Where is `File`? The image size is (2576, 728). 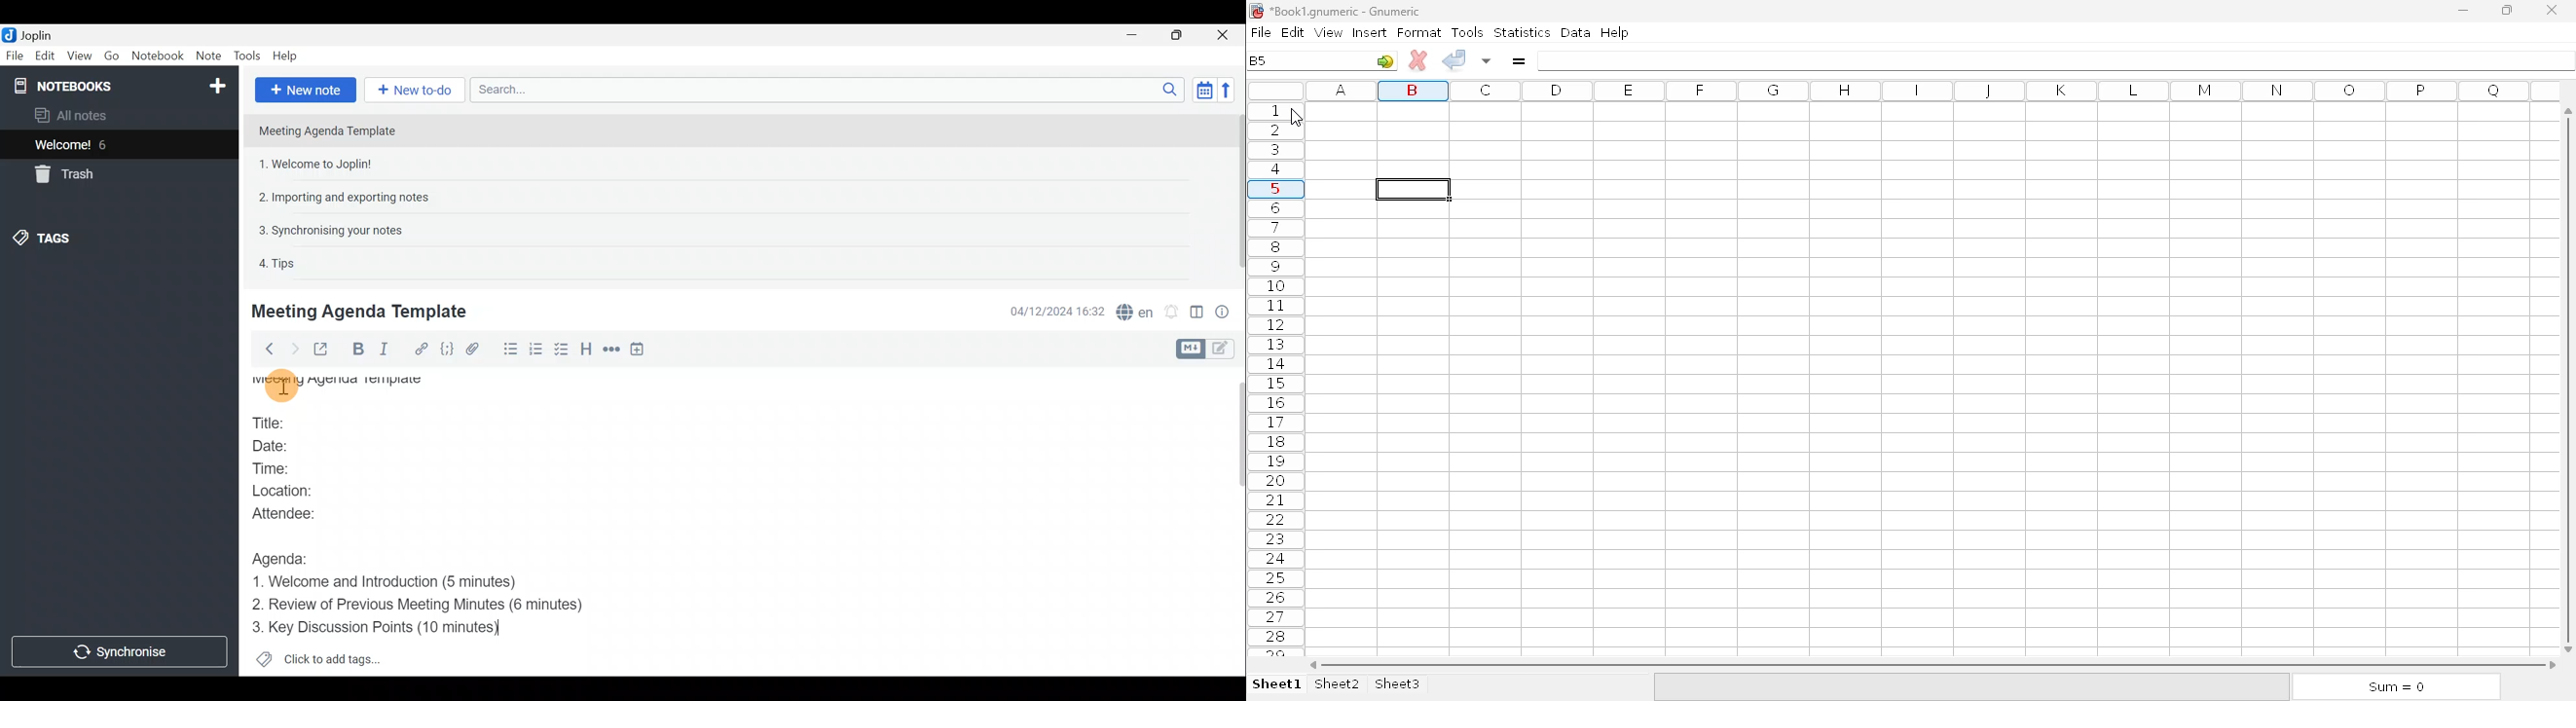
File is located at coordinates (15, 55).